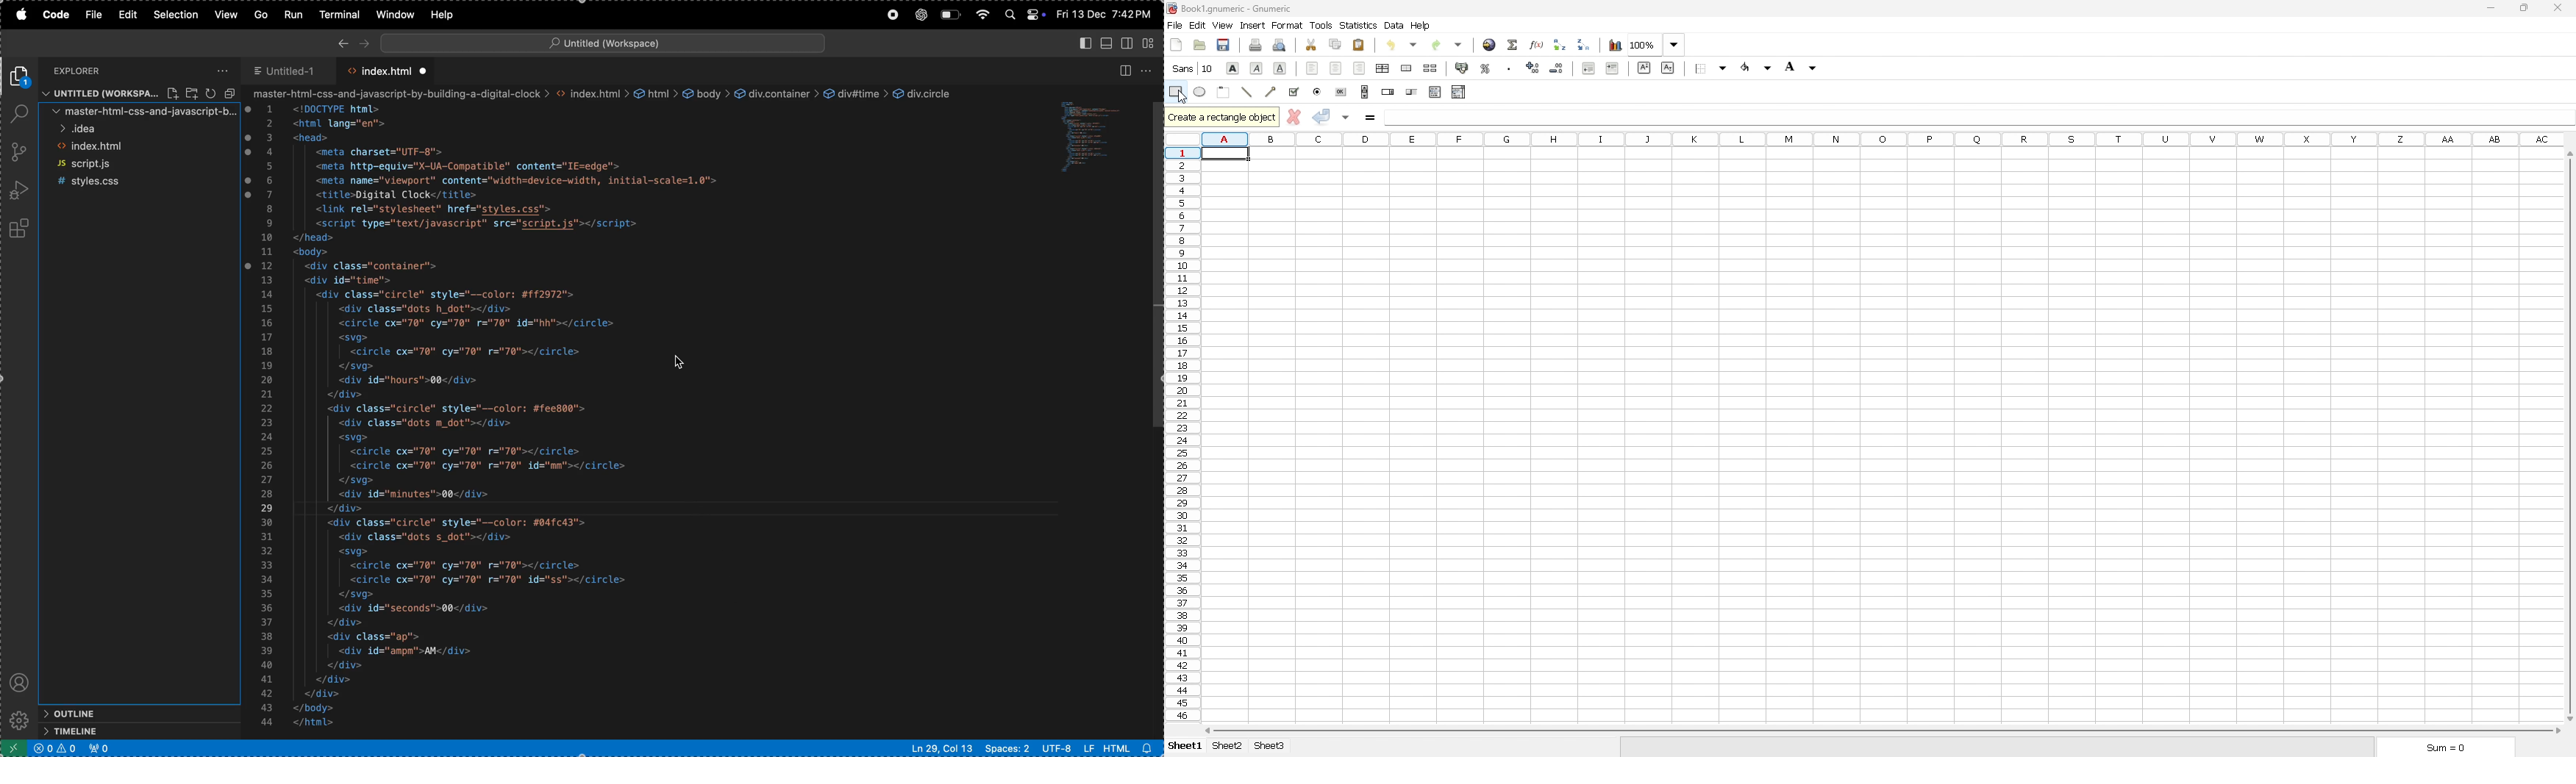 The width and height of the screenshot is (2576, 784). I want to click on zoom, so click(1656, 44).